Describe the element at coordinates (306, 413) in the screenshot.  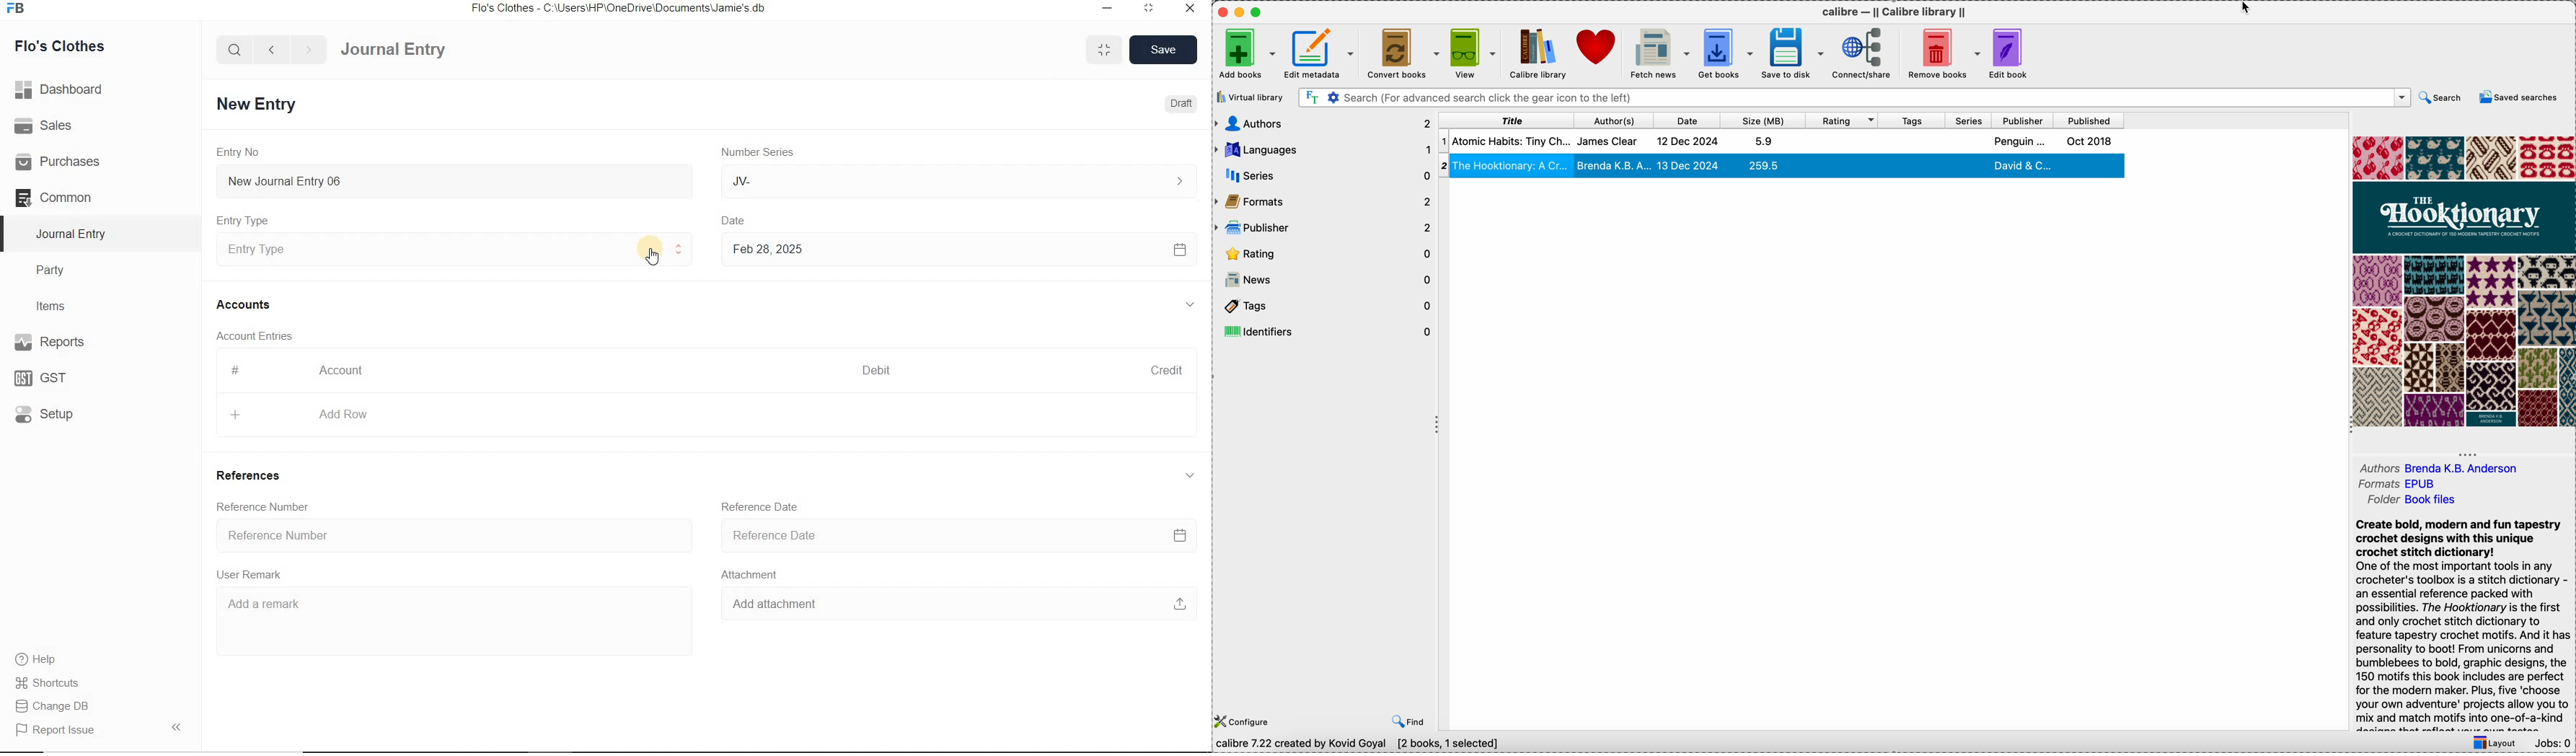
I see `Add Row` at that location.